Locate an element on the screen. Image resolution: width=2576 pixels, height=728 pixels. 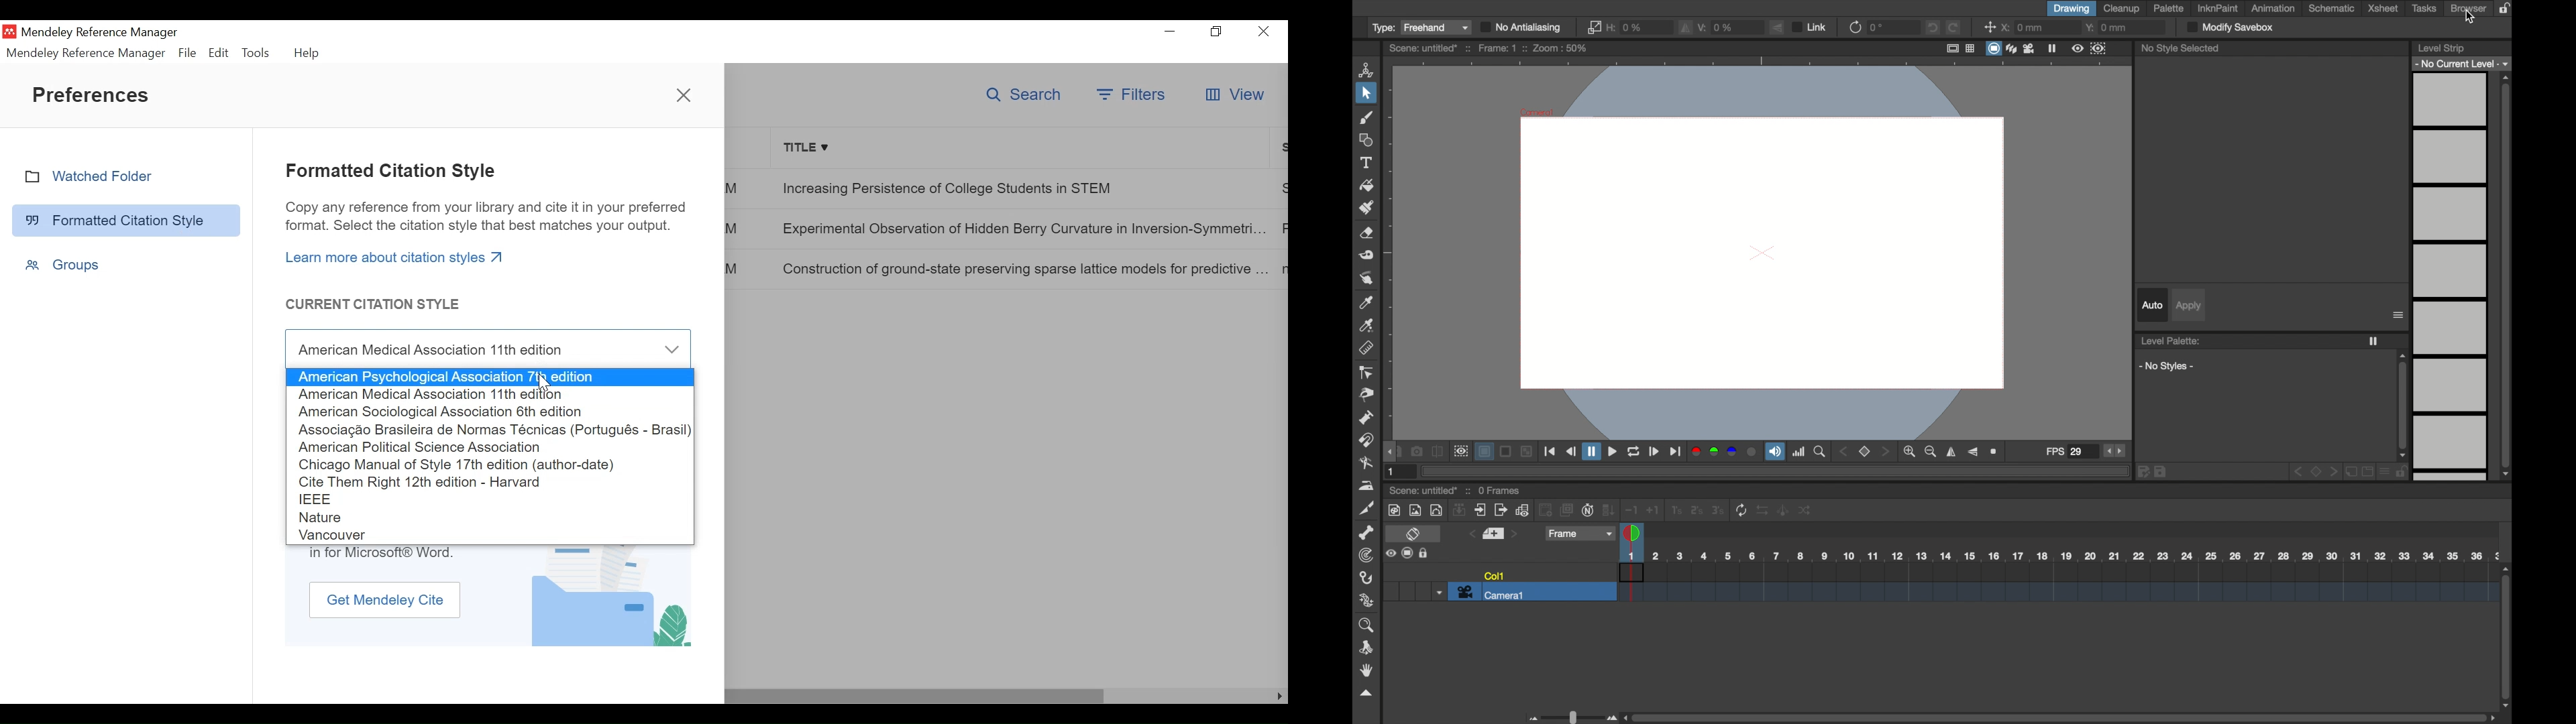
more options is located at coordinates (1408, 553).